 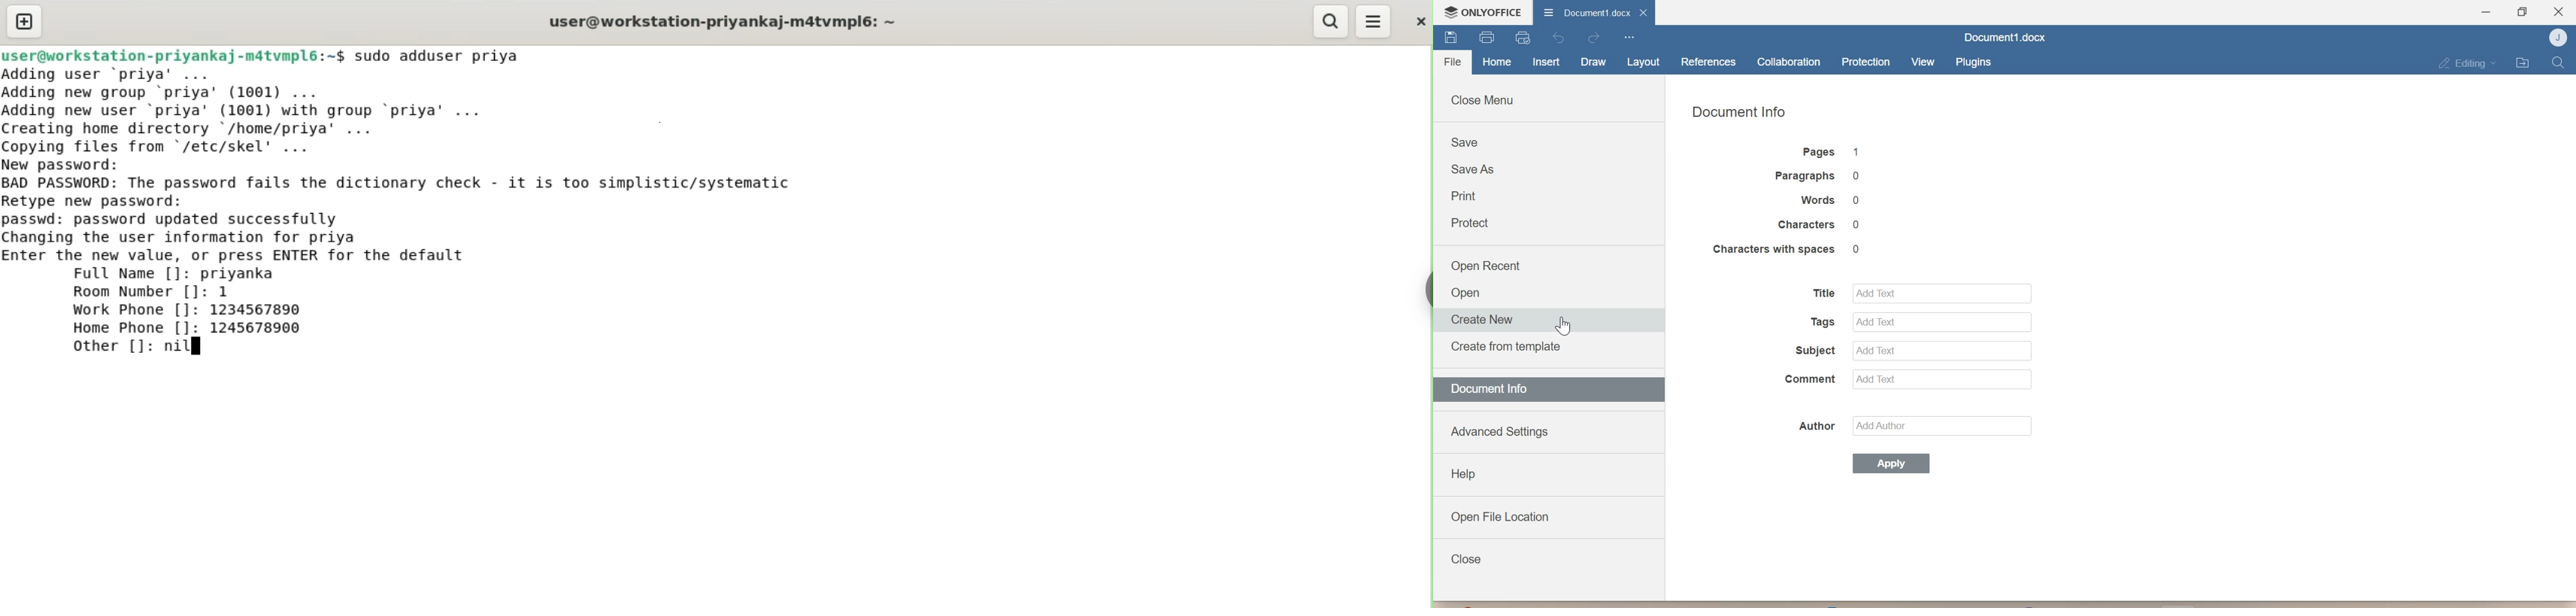 What do you see at coordinates (1922, 61) in the screenshot?
I see `View` at bounding box center [1922, 61].